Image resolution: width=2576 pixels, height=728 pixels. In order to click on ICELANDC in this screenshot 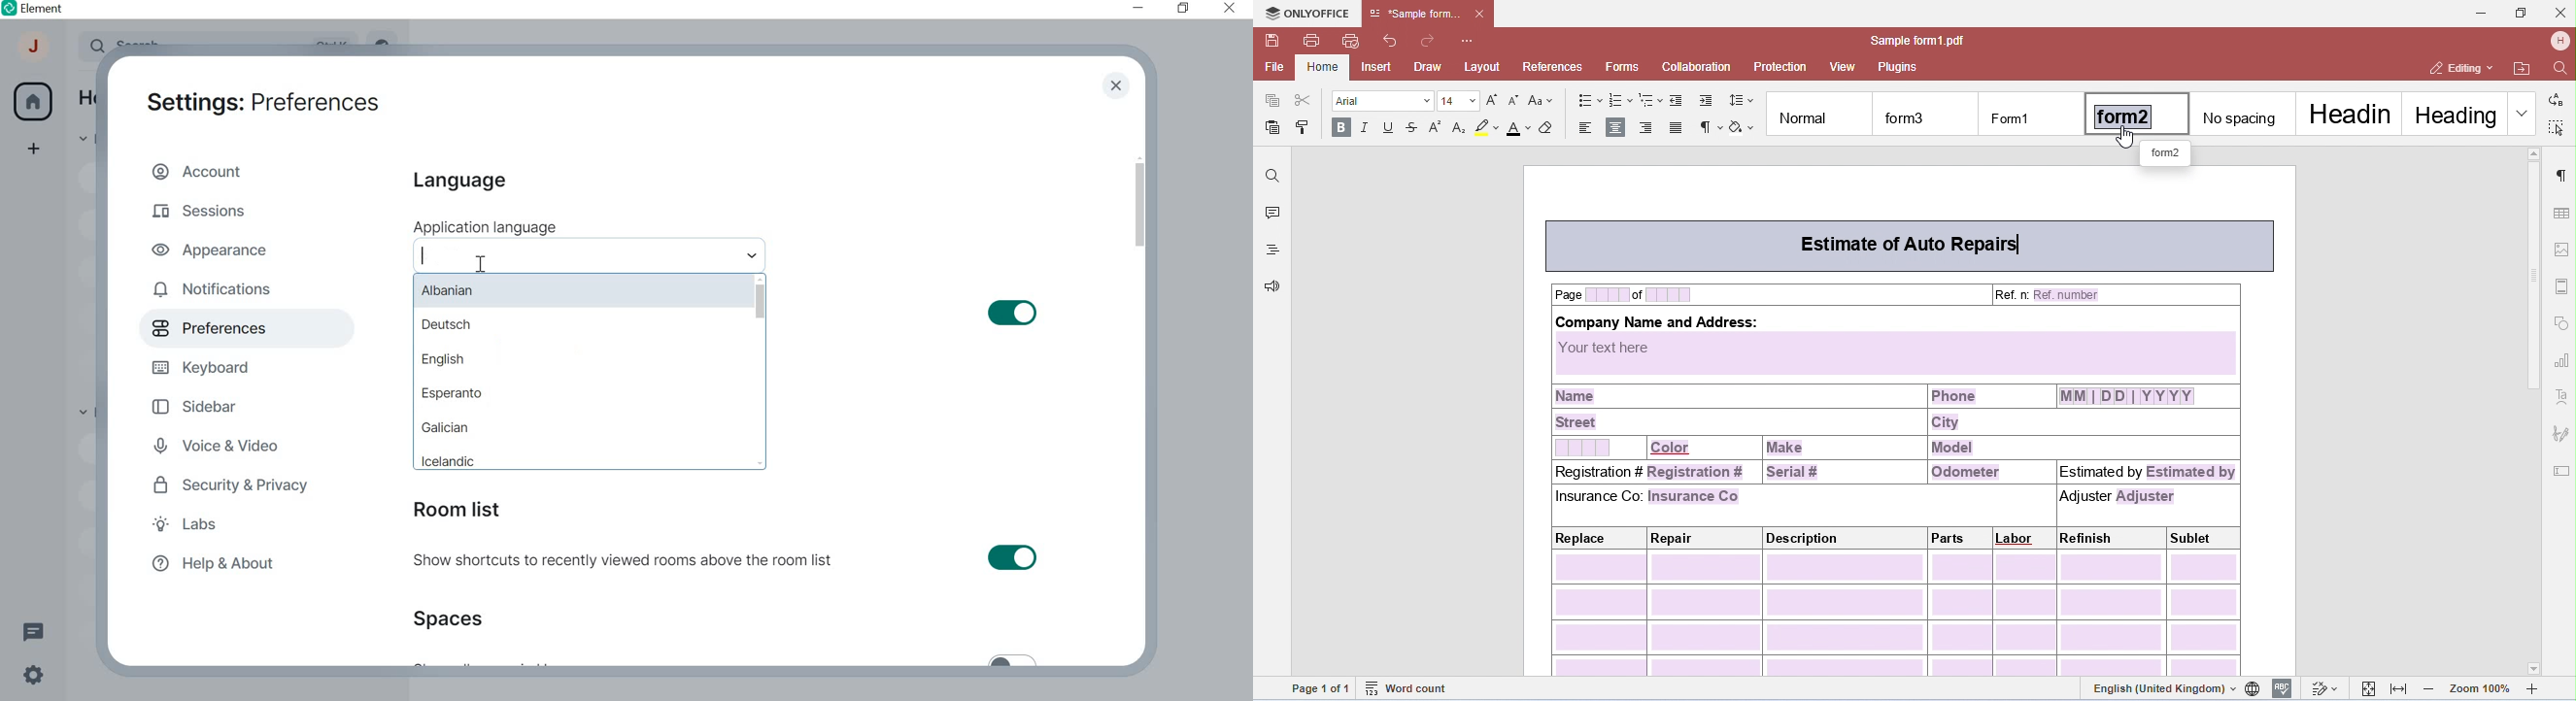, I will do `click(583, 456)`.